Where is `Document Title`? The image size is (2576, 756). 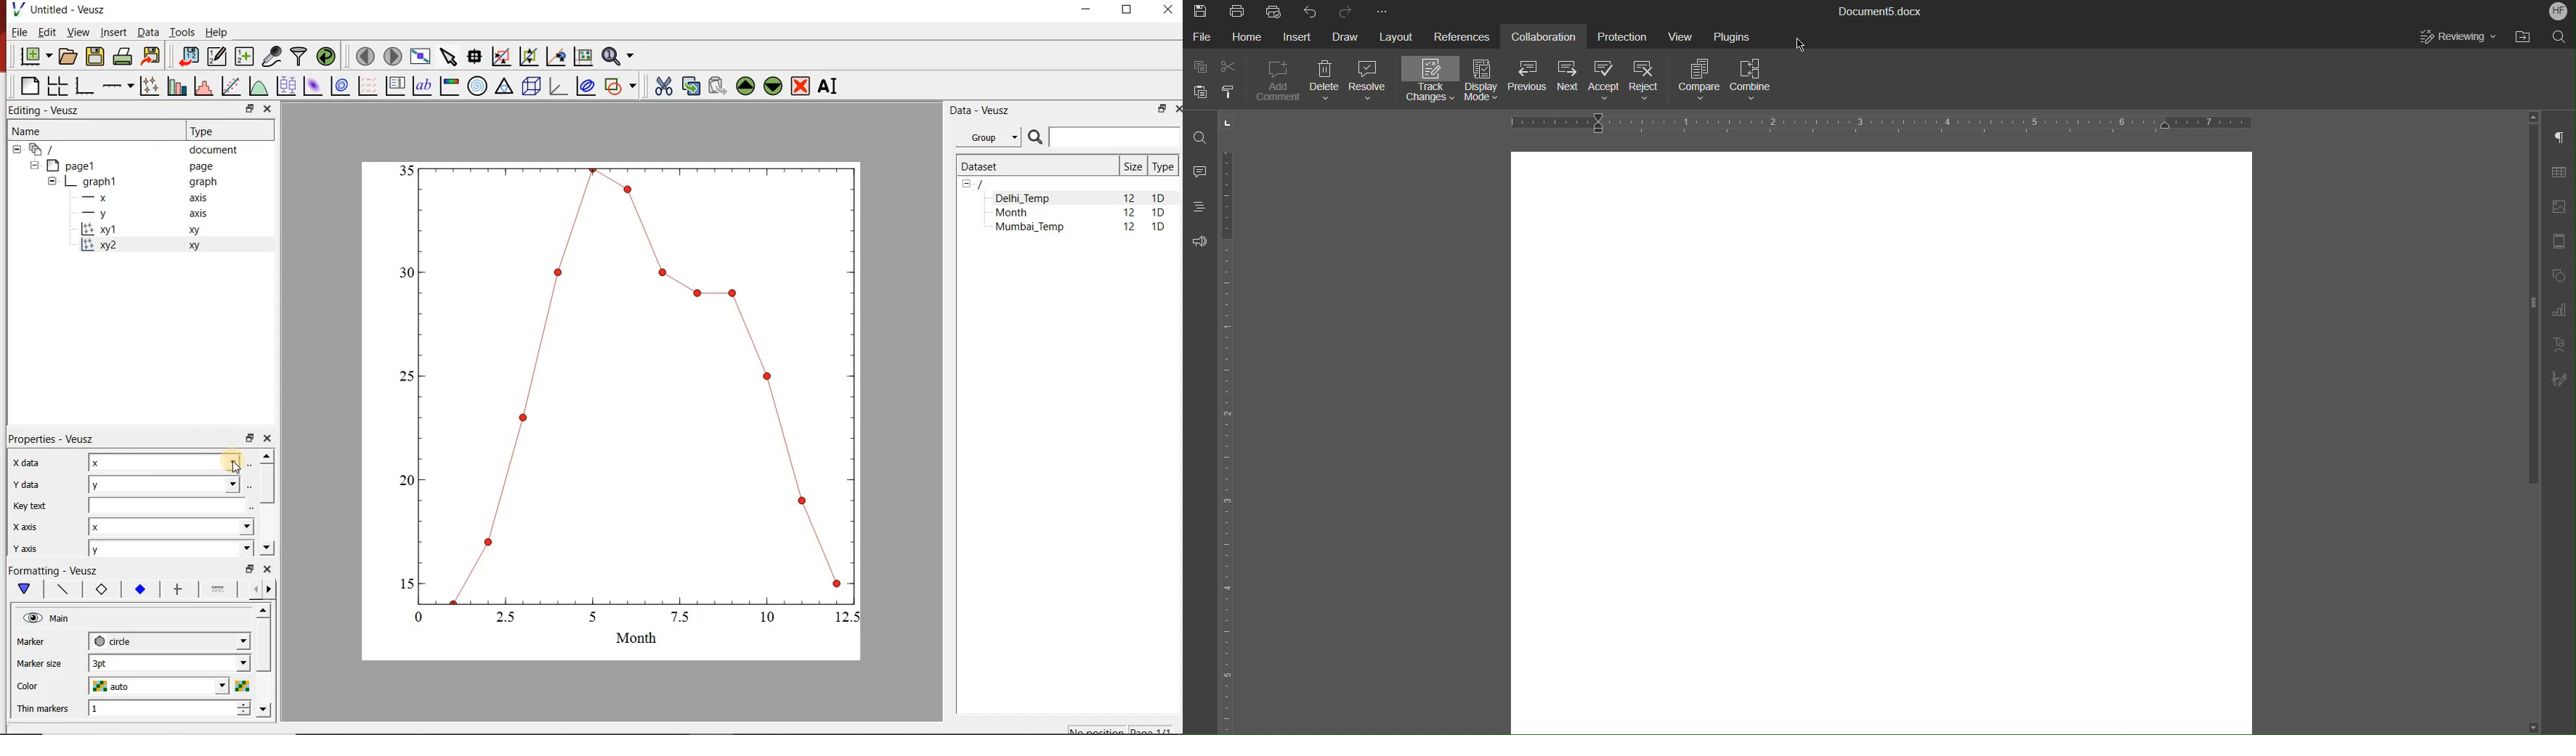 Document Title is located at coordinates (1879, 12).